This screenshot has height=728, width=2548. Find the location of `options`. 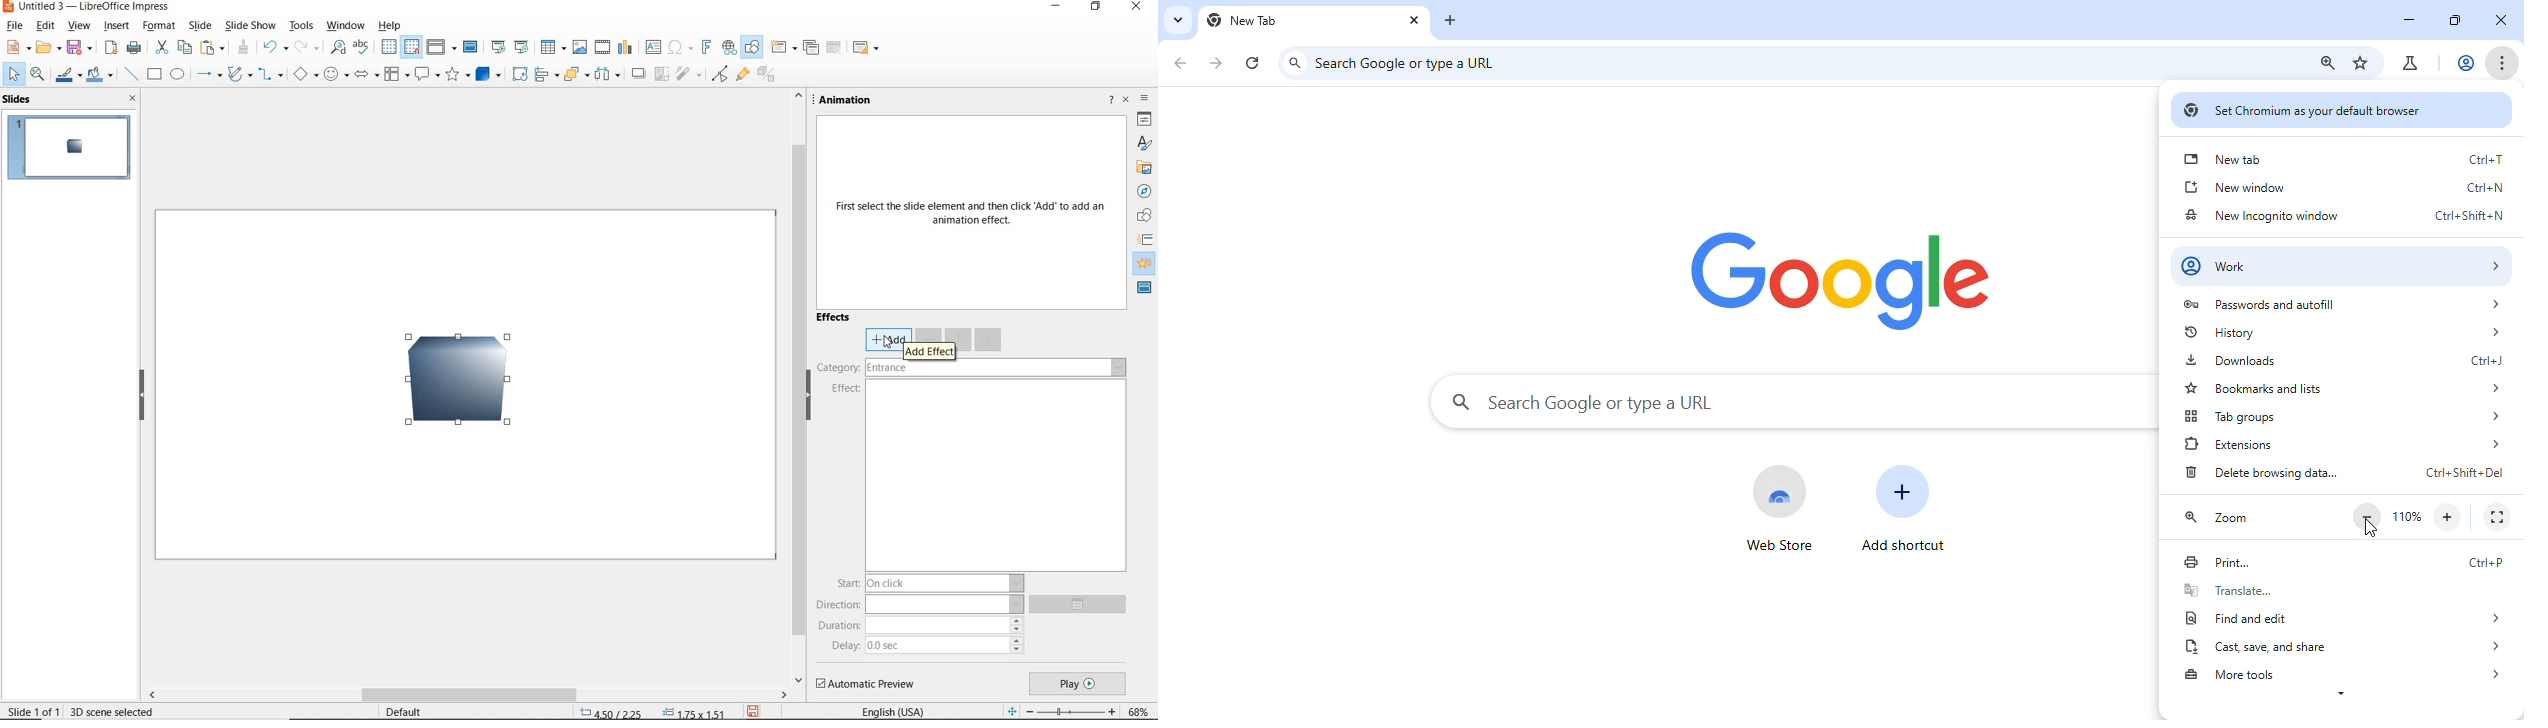

options is located at coordinates (1083, 605).